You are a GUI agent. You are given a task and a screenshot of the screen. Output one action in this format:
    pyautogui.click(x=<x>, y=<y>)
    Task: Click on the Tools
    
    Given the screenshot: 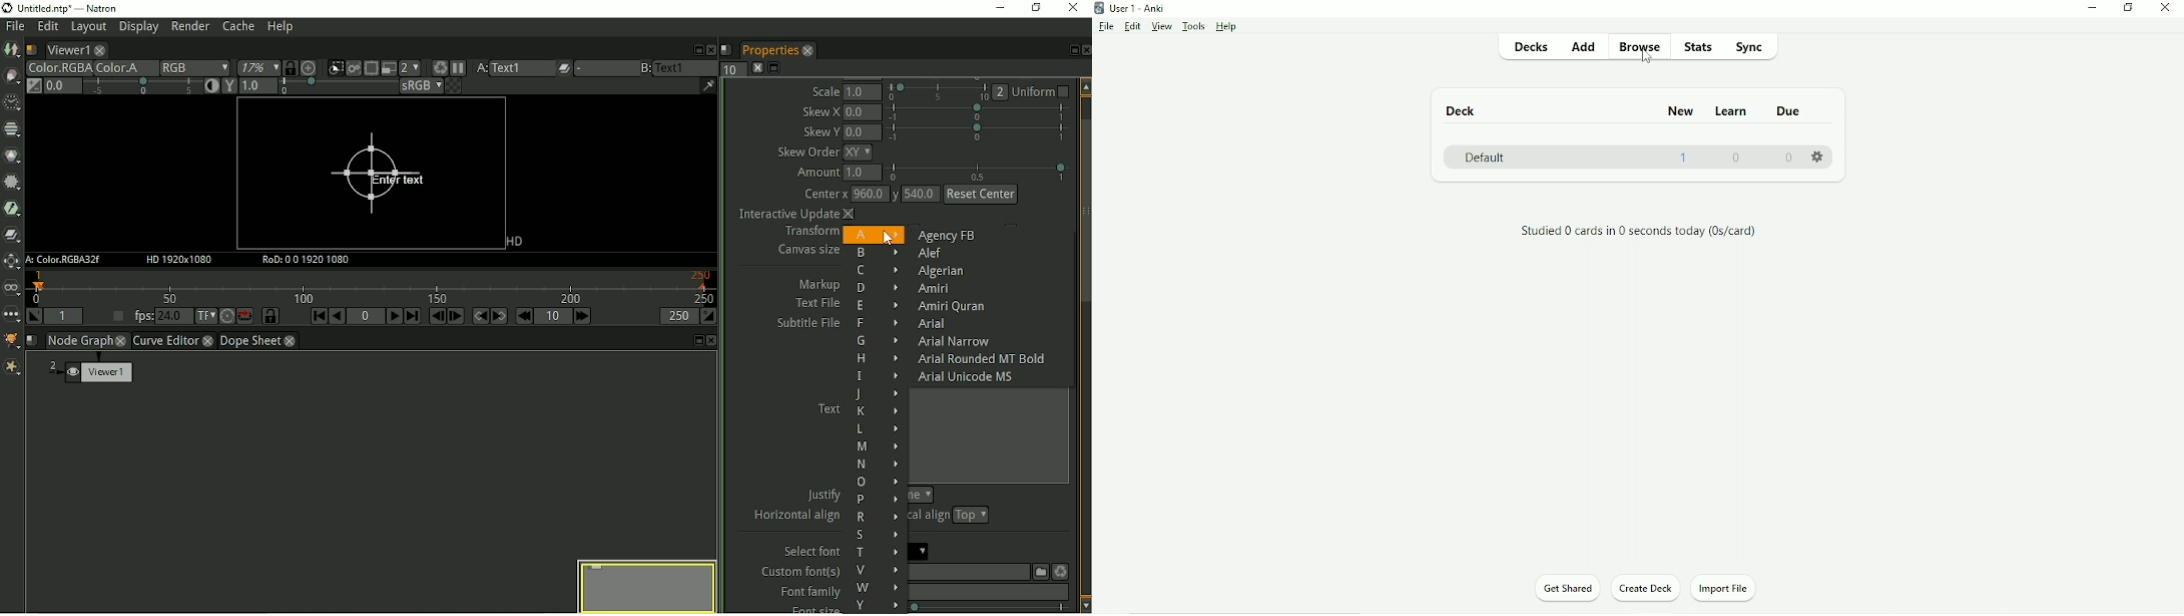 What is the action you would take?
    pyautogui.click(x=1195, y=25)
    